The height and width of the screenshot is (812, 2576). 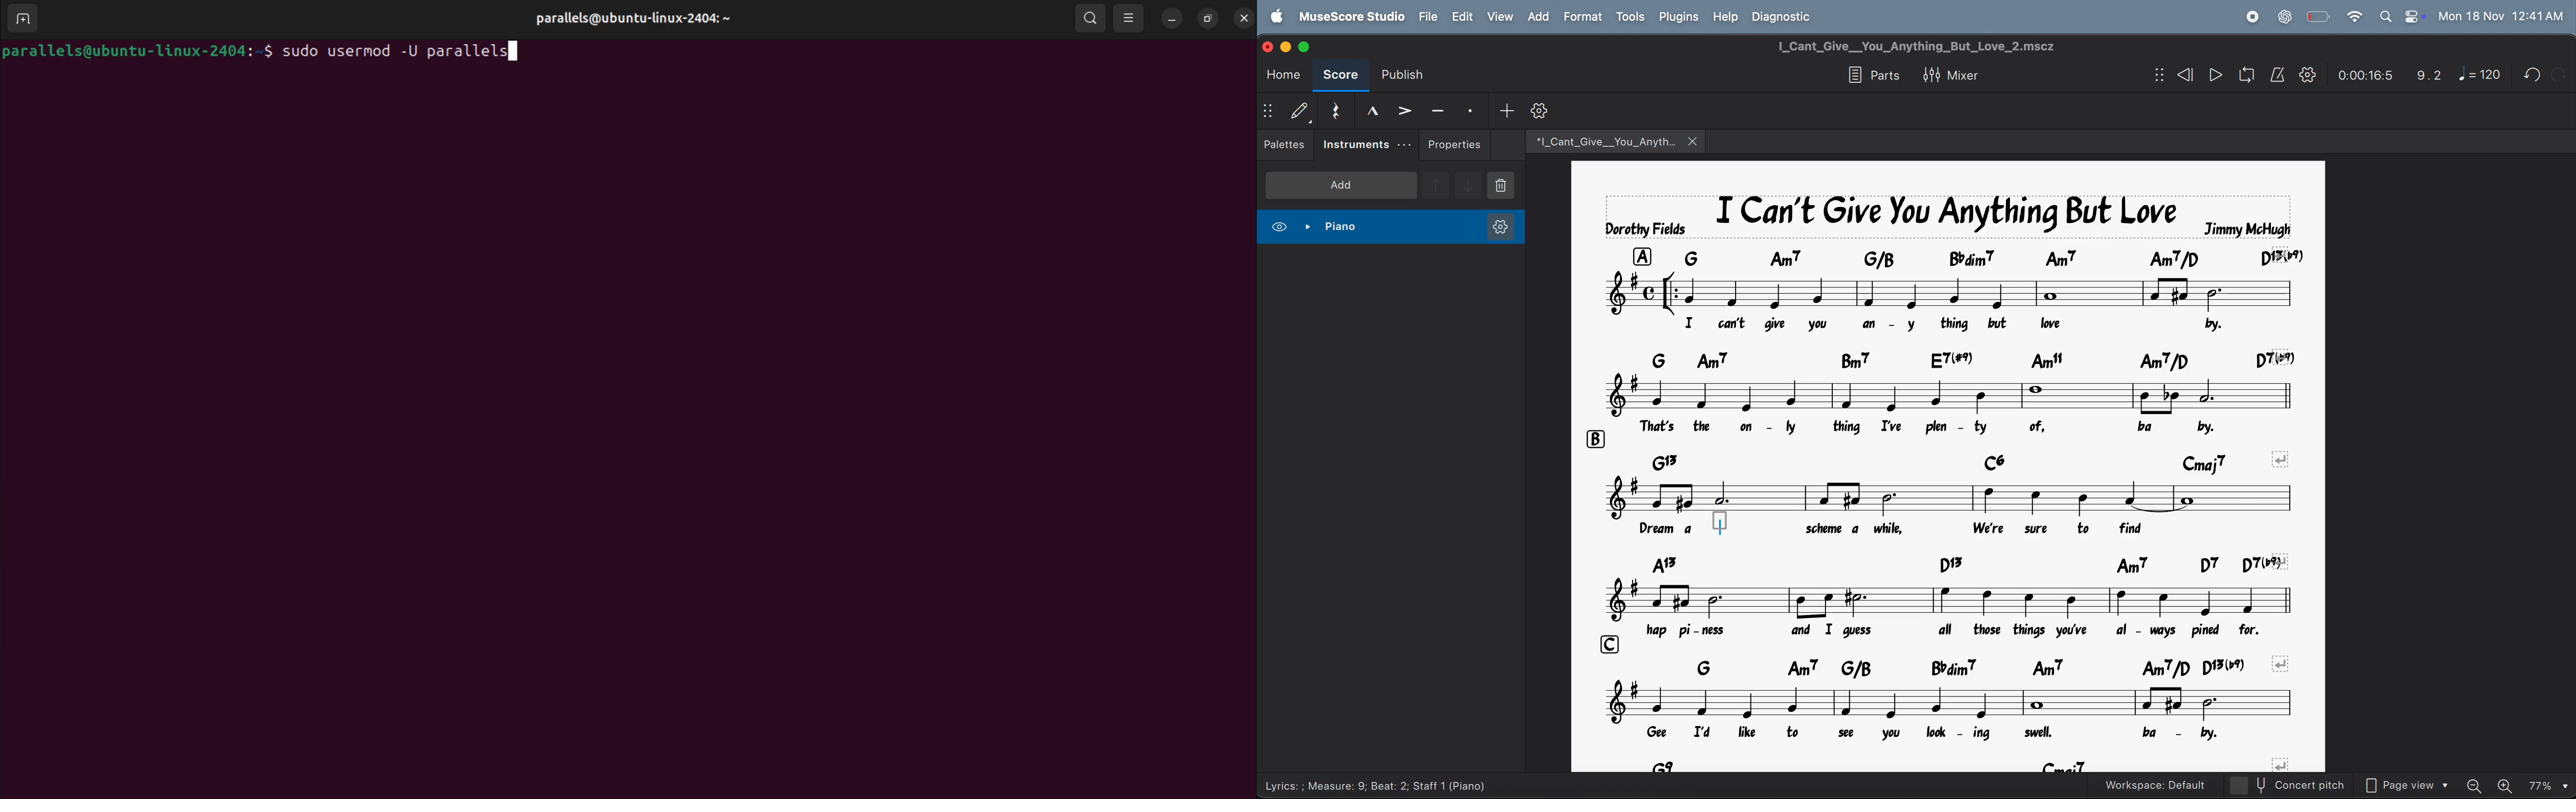 I want to click on go upward, so click(x=1436, y=184).